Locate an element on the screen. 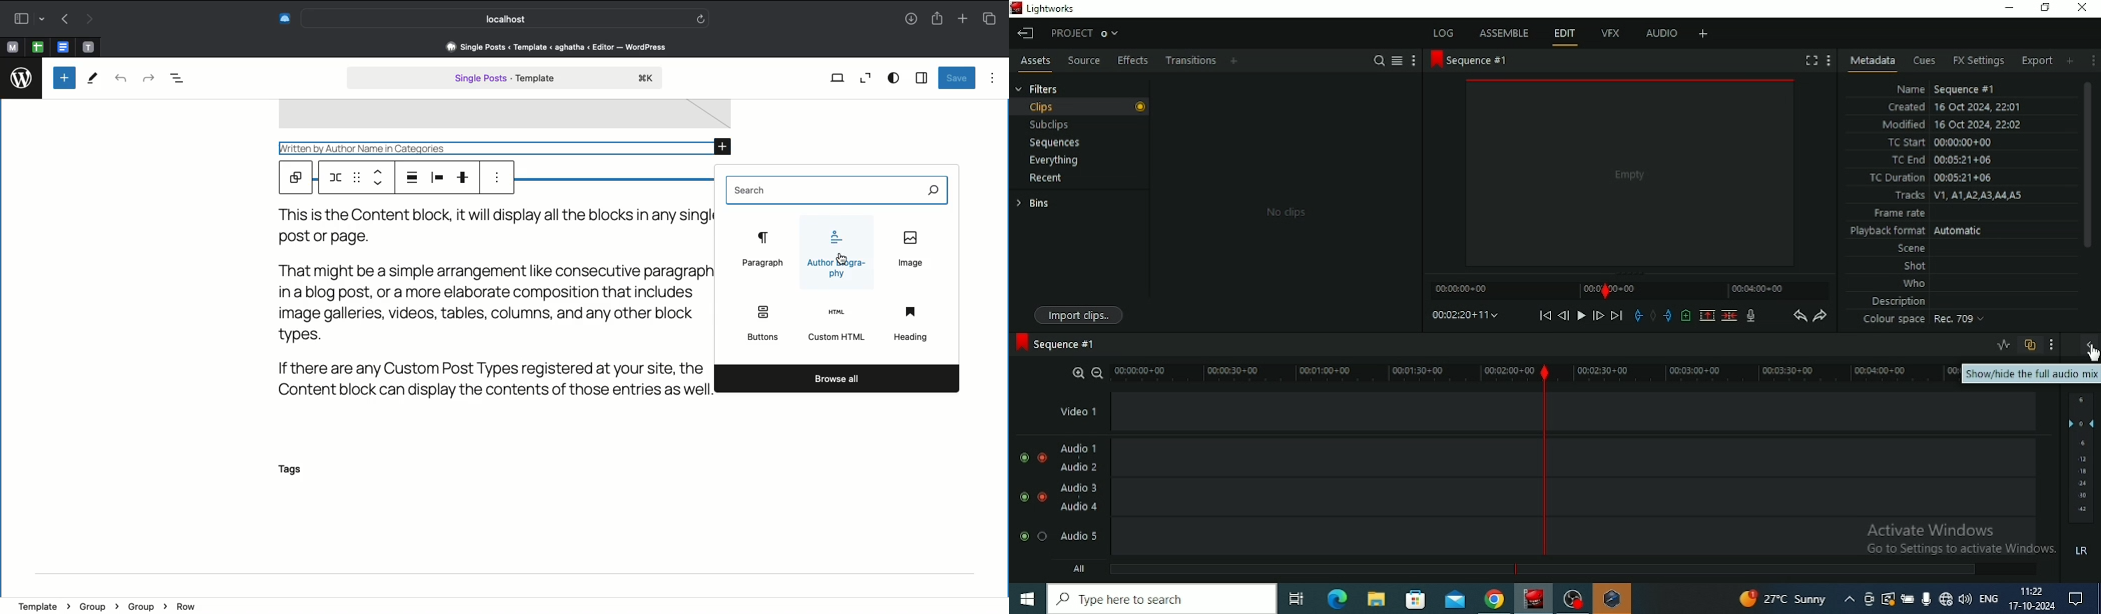 The height and width of the screenshot is (616, 2128). Warning is located at coordinates (1888, 598).